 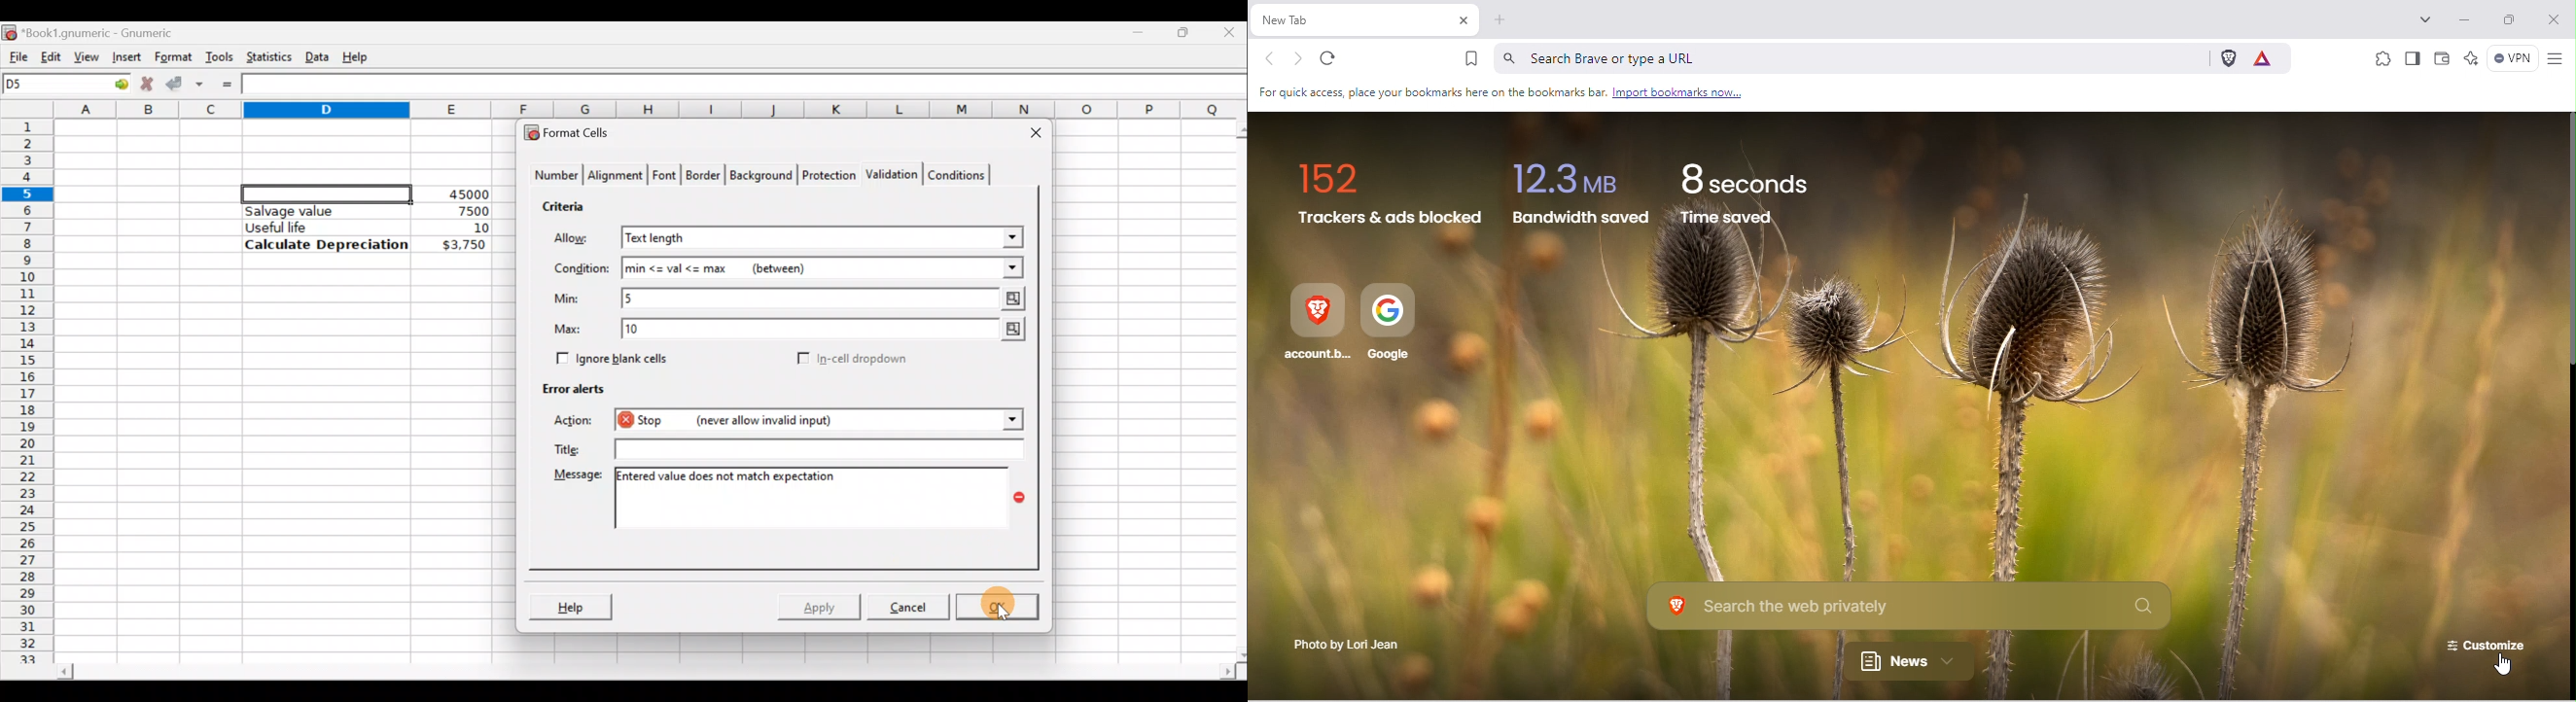 I want to click on Cursor, so click(x=2494, y=669).